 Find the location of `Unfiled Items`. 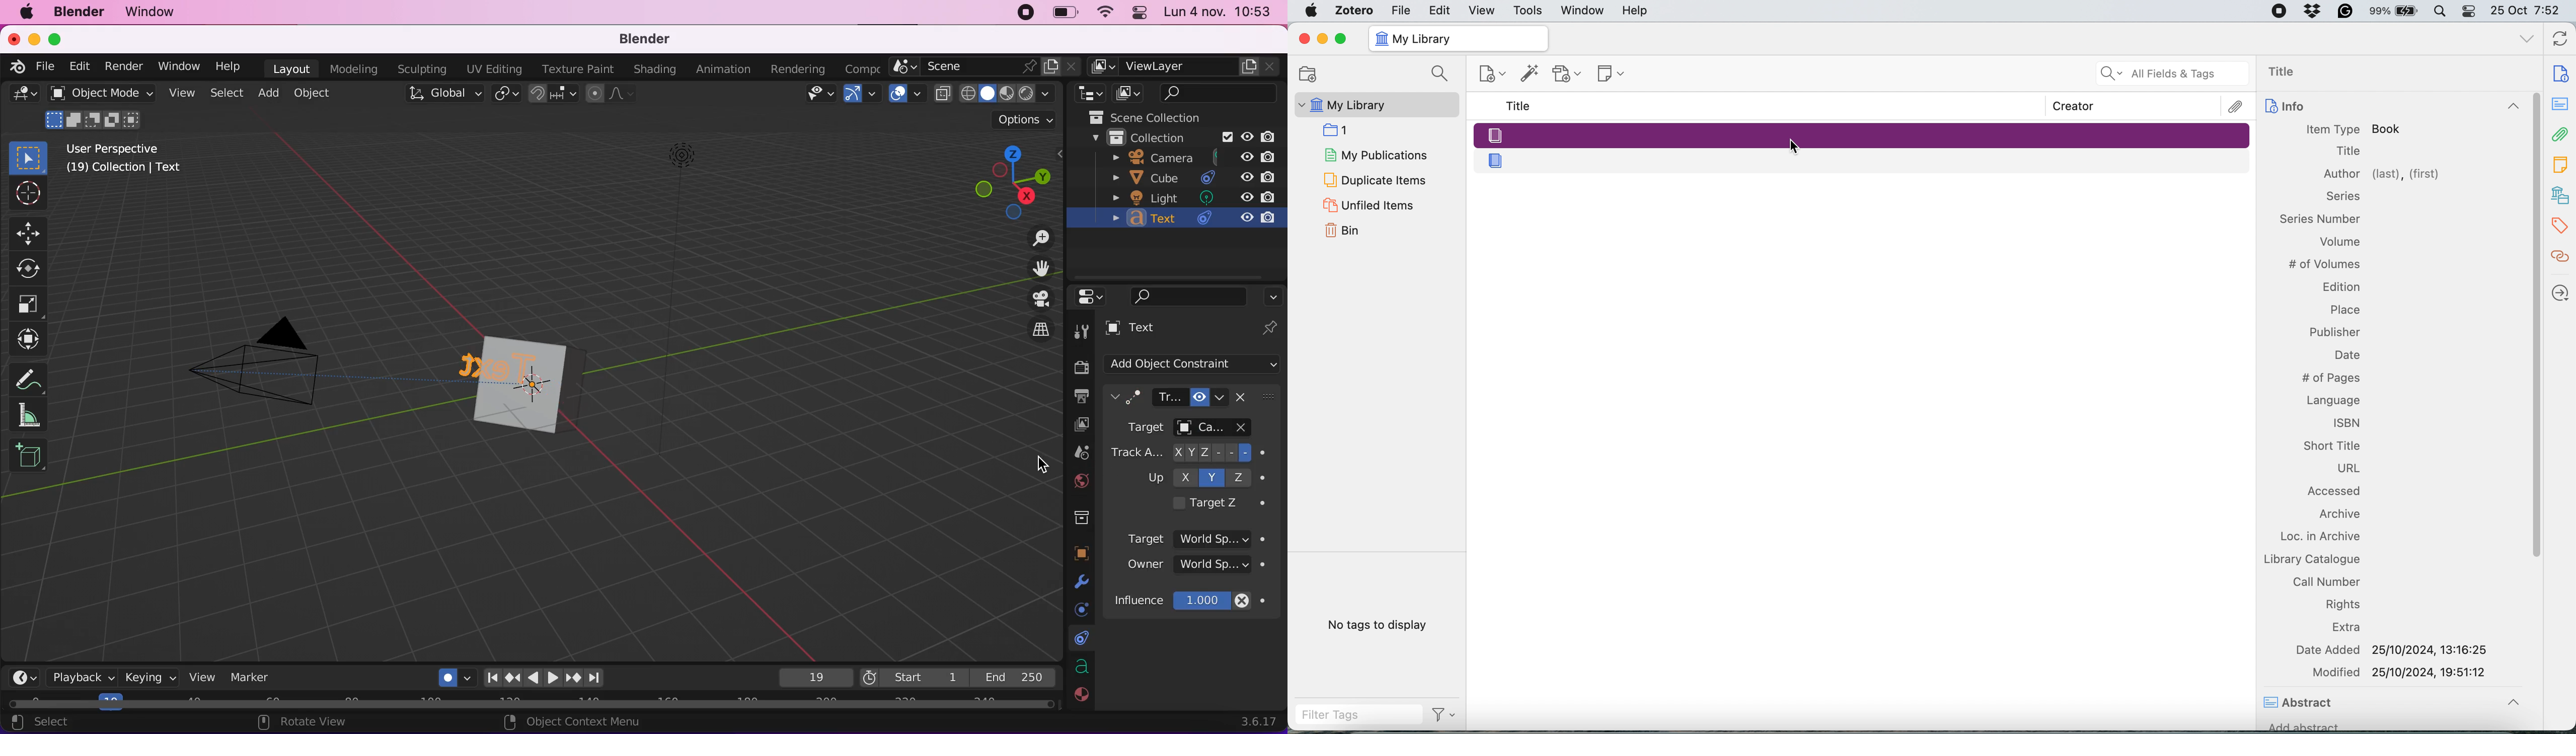

Unfiled Items is located at coordinates (1370, 205).